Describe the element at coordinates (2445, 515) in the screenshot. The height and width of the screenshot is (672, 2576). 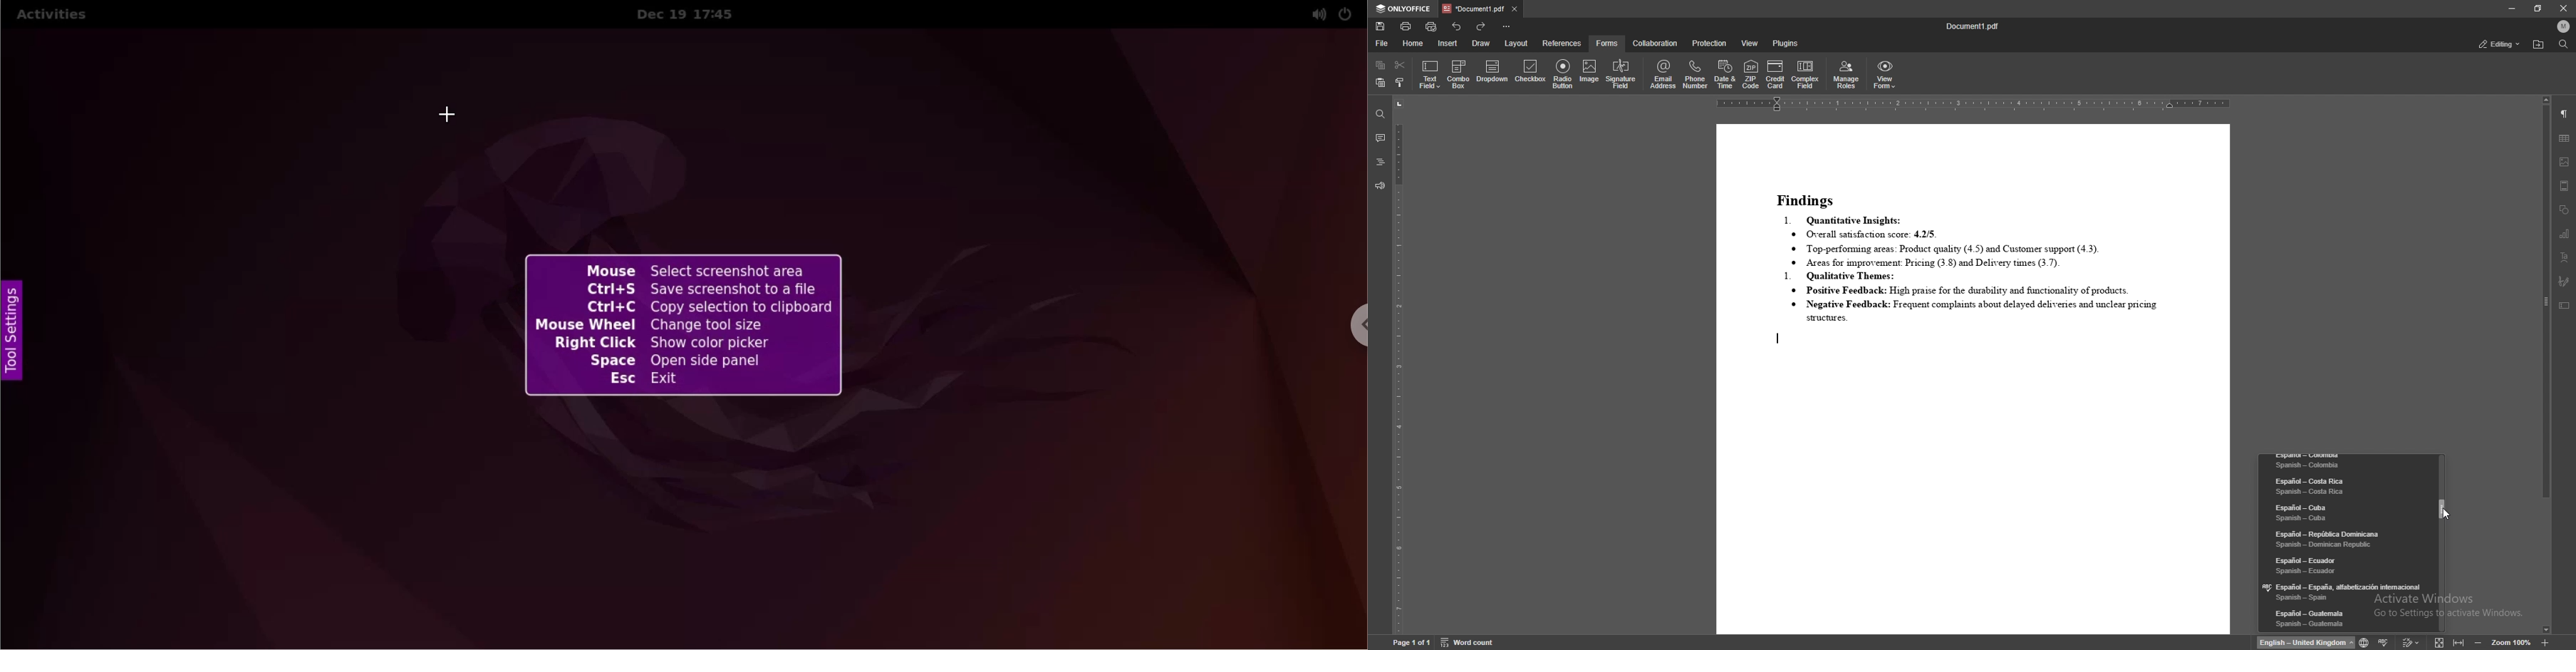
I see `cursor` at that location.